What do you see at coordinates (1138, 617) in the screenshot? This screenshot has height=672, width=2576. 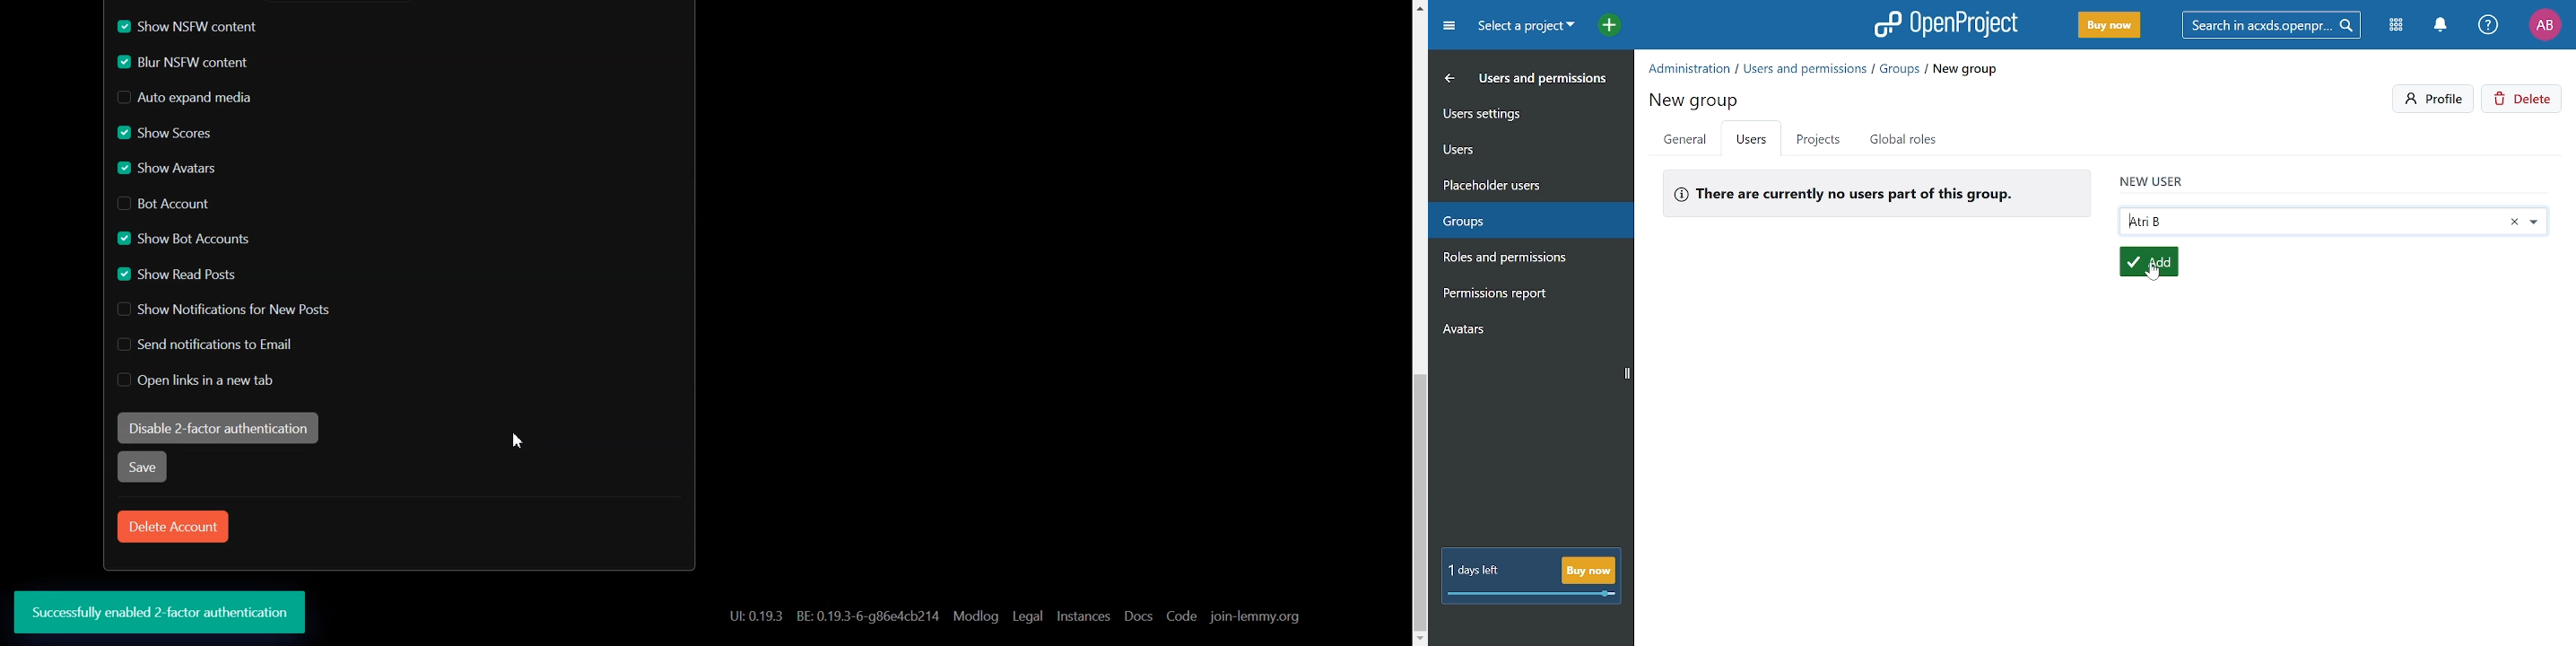 I see `Docs` at bounding box center [1138, 617].